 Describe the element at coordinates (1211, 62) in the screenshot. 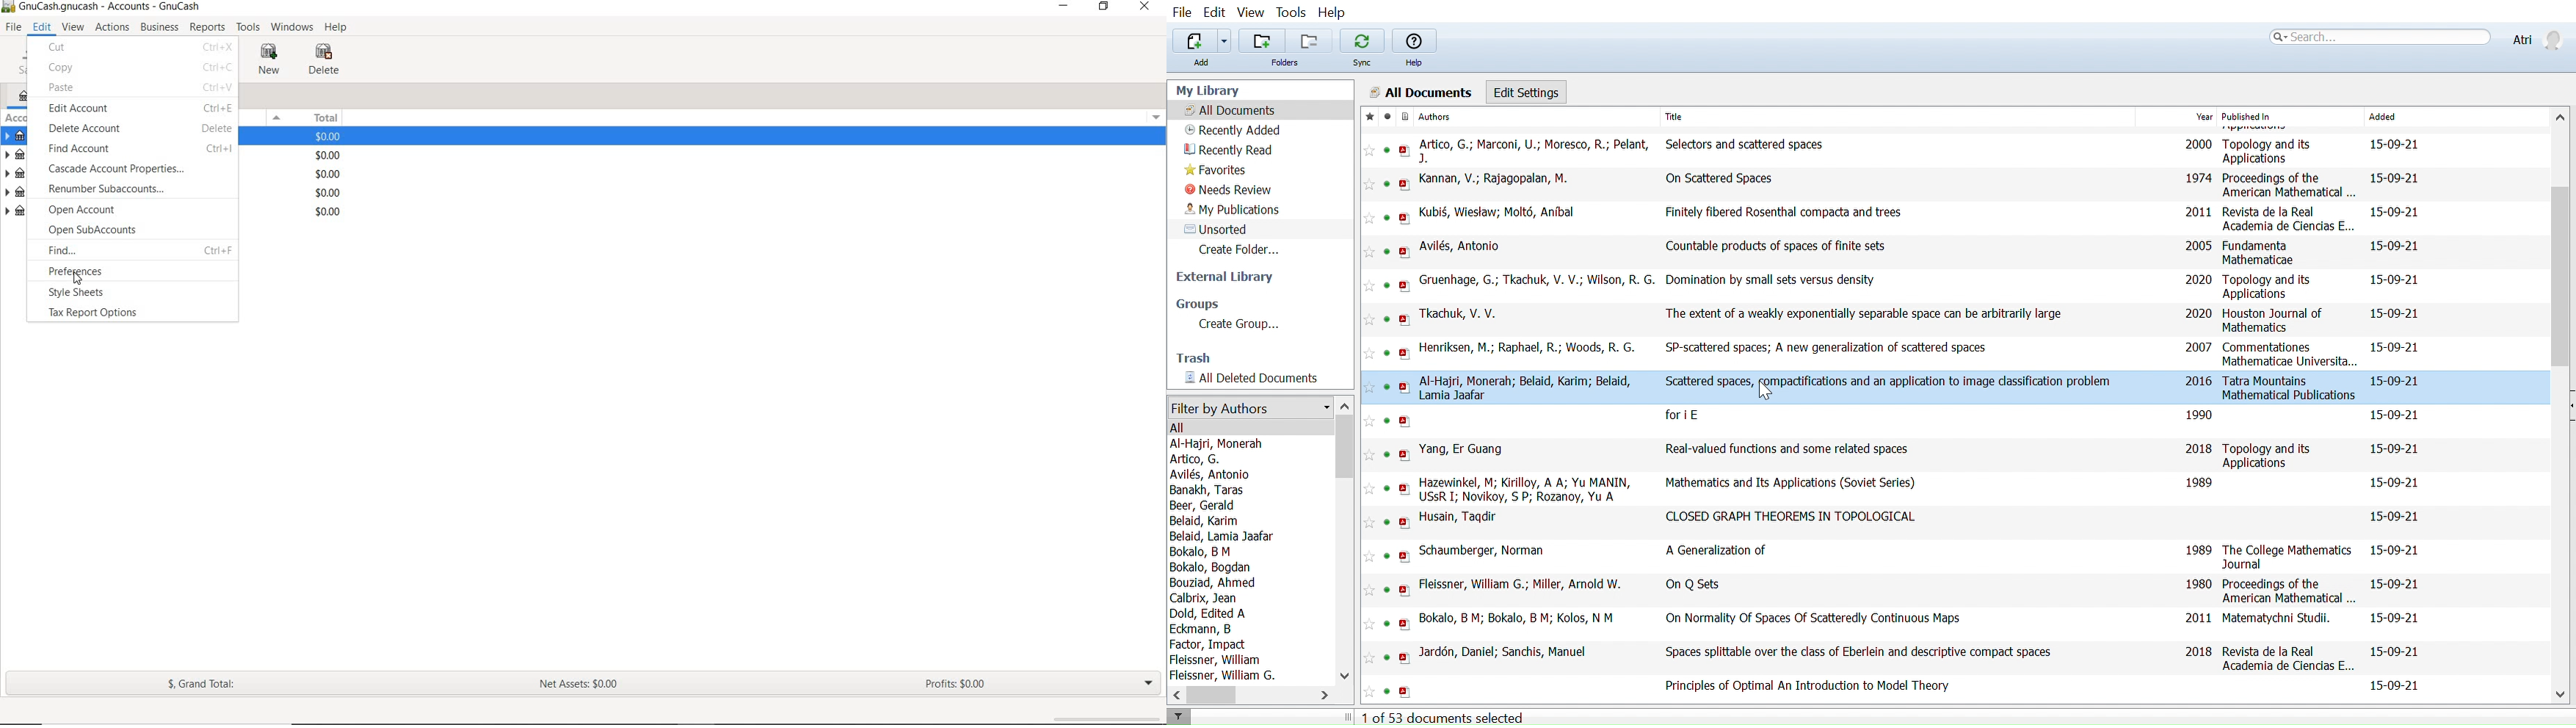

I see `add` at that location.